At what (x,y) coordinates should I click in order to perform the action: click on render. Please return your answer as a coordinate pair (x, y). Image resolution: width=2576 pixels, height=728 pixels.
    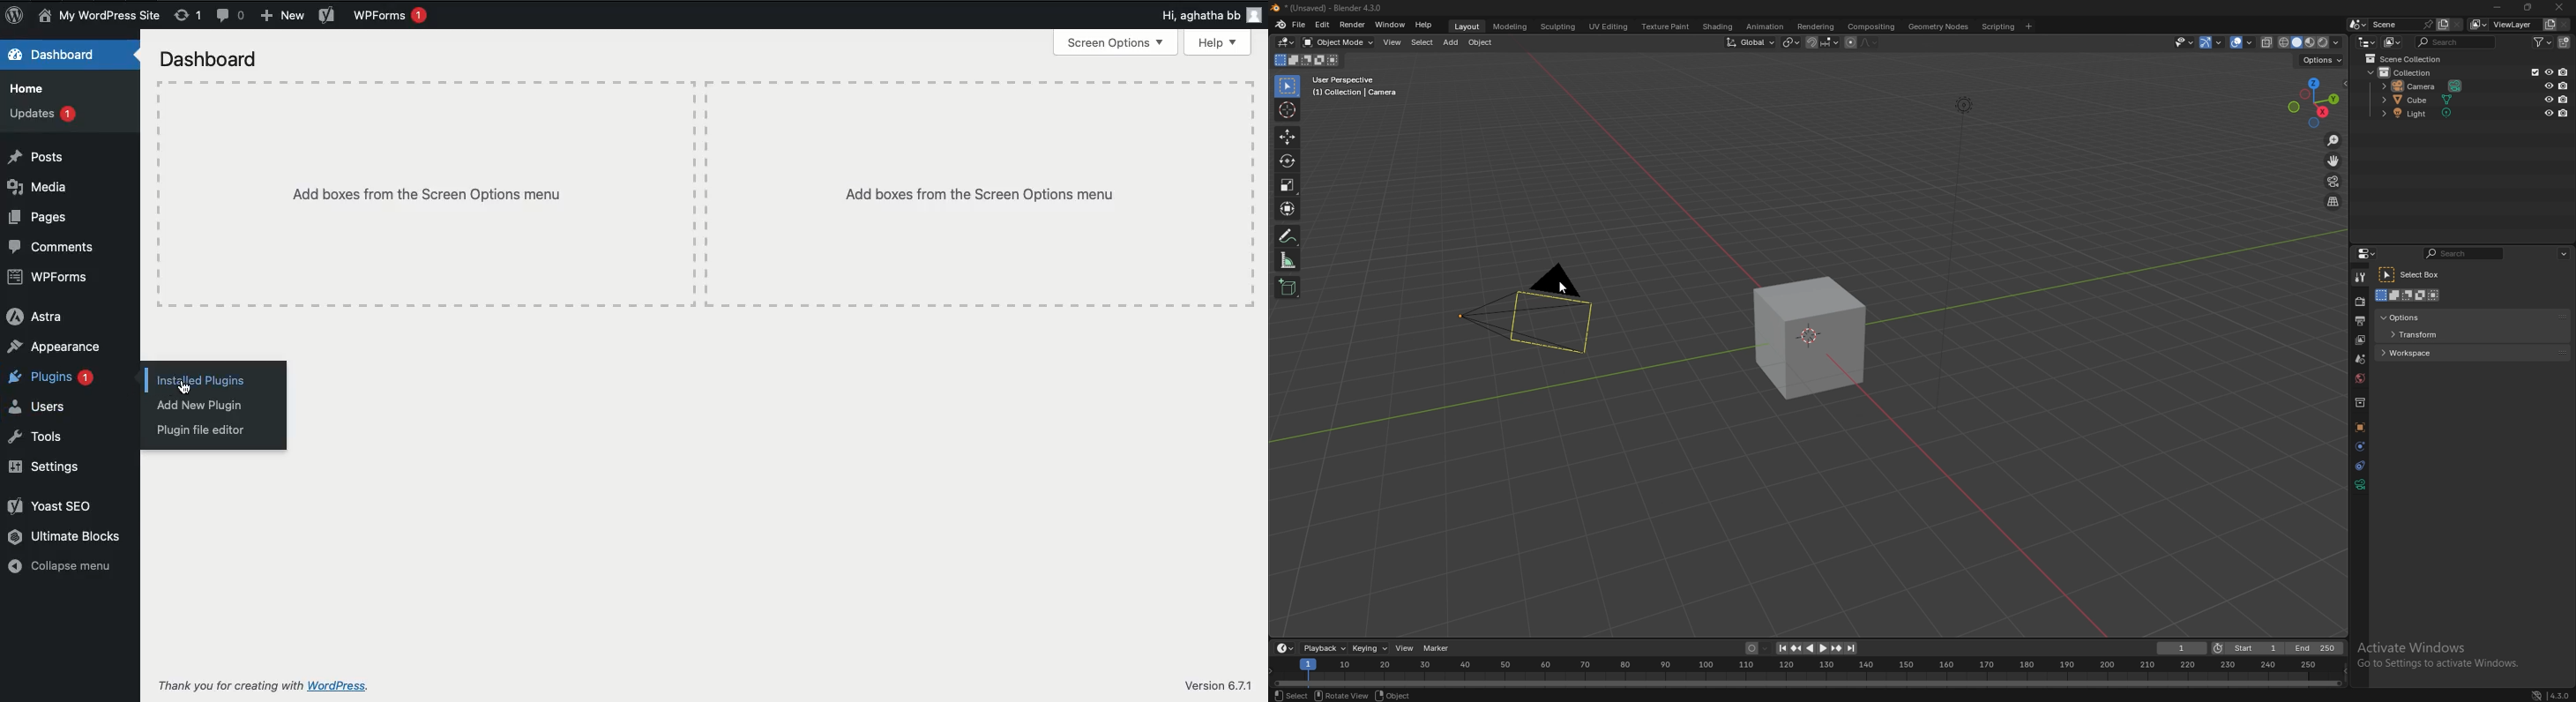
    Looking at the image, I should click on (2359, 303).